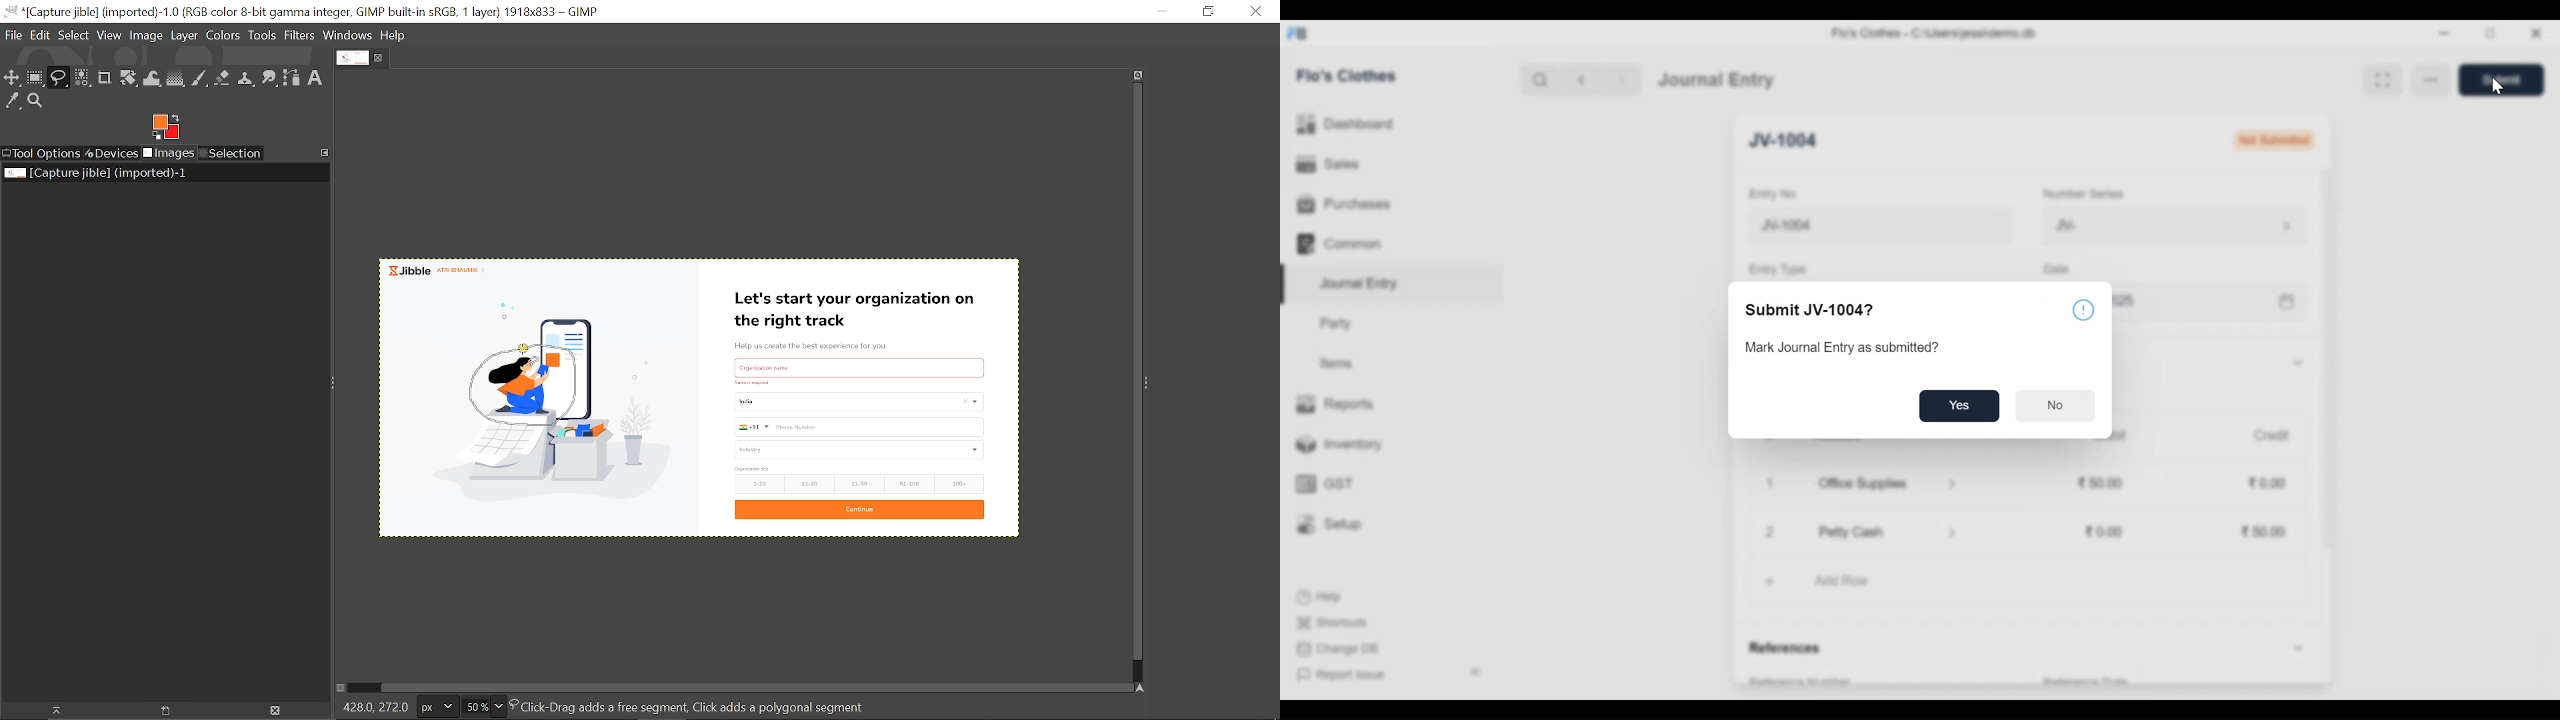 Image resolution: width=2576 pixels, height=728 pixels. What do you see at coordinates (12, 77) in the screenshot?
I see `Move tool` at bounding box center [12, 77].